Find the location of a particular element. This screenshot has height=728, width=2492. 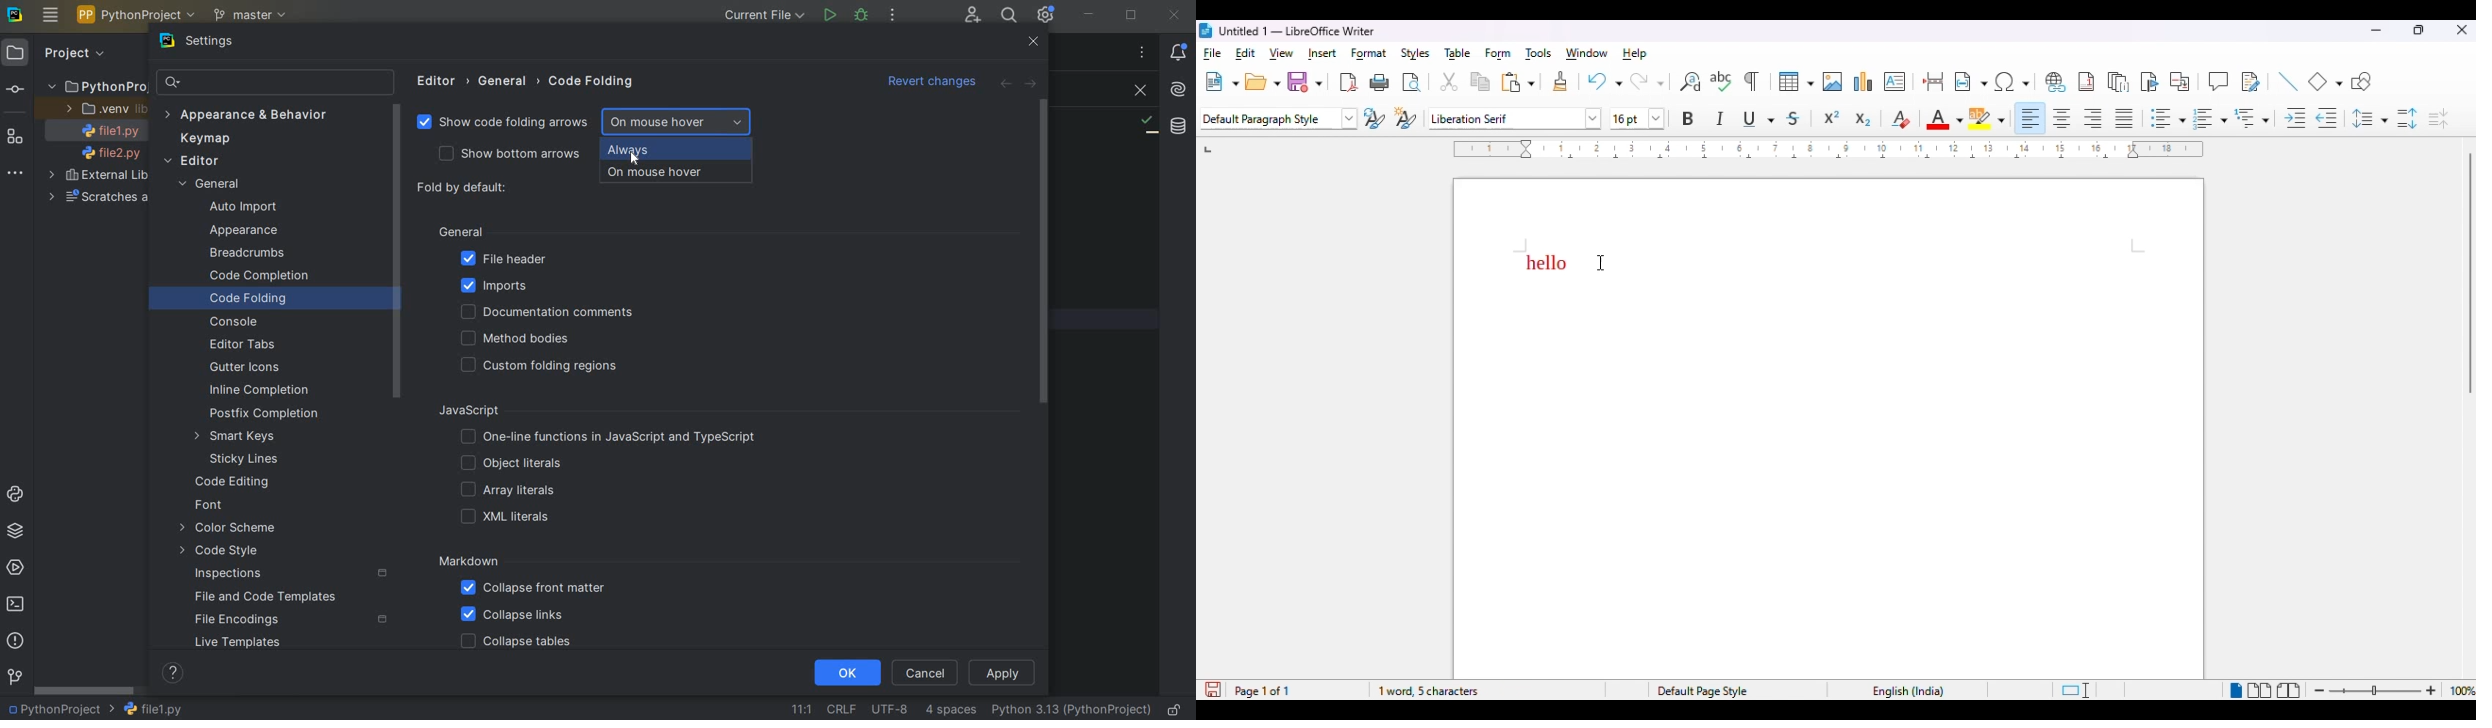

justified is located at coordinates (2125, 118).